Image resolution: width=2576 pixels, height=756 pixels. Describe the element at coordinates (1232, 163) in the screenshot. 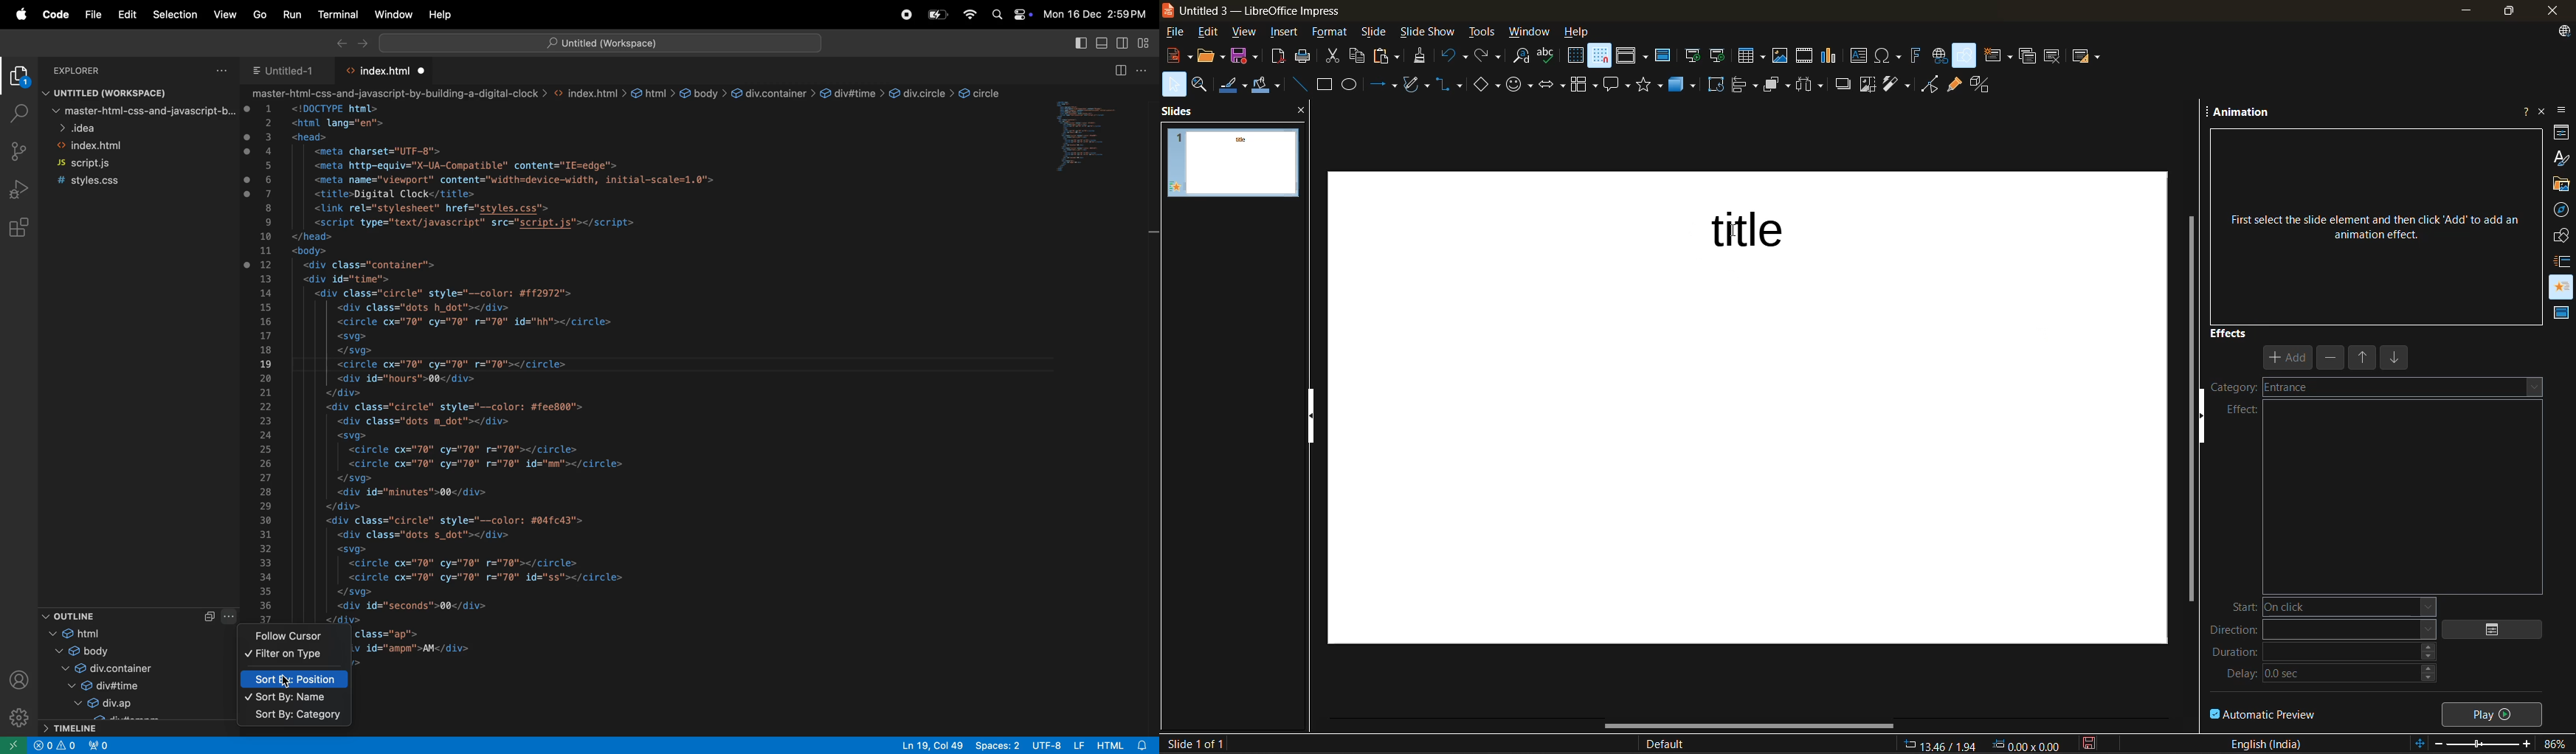

I see `slide` at that location.